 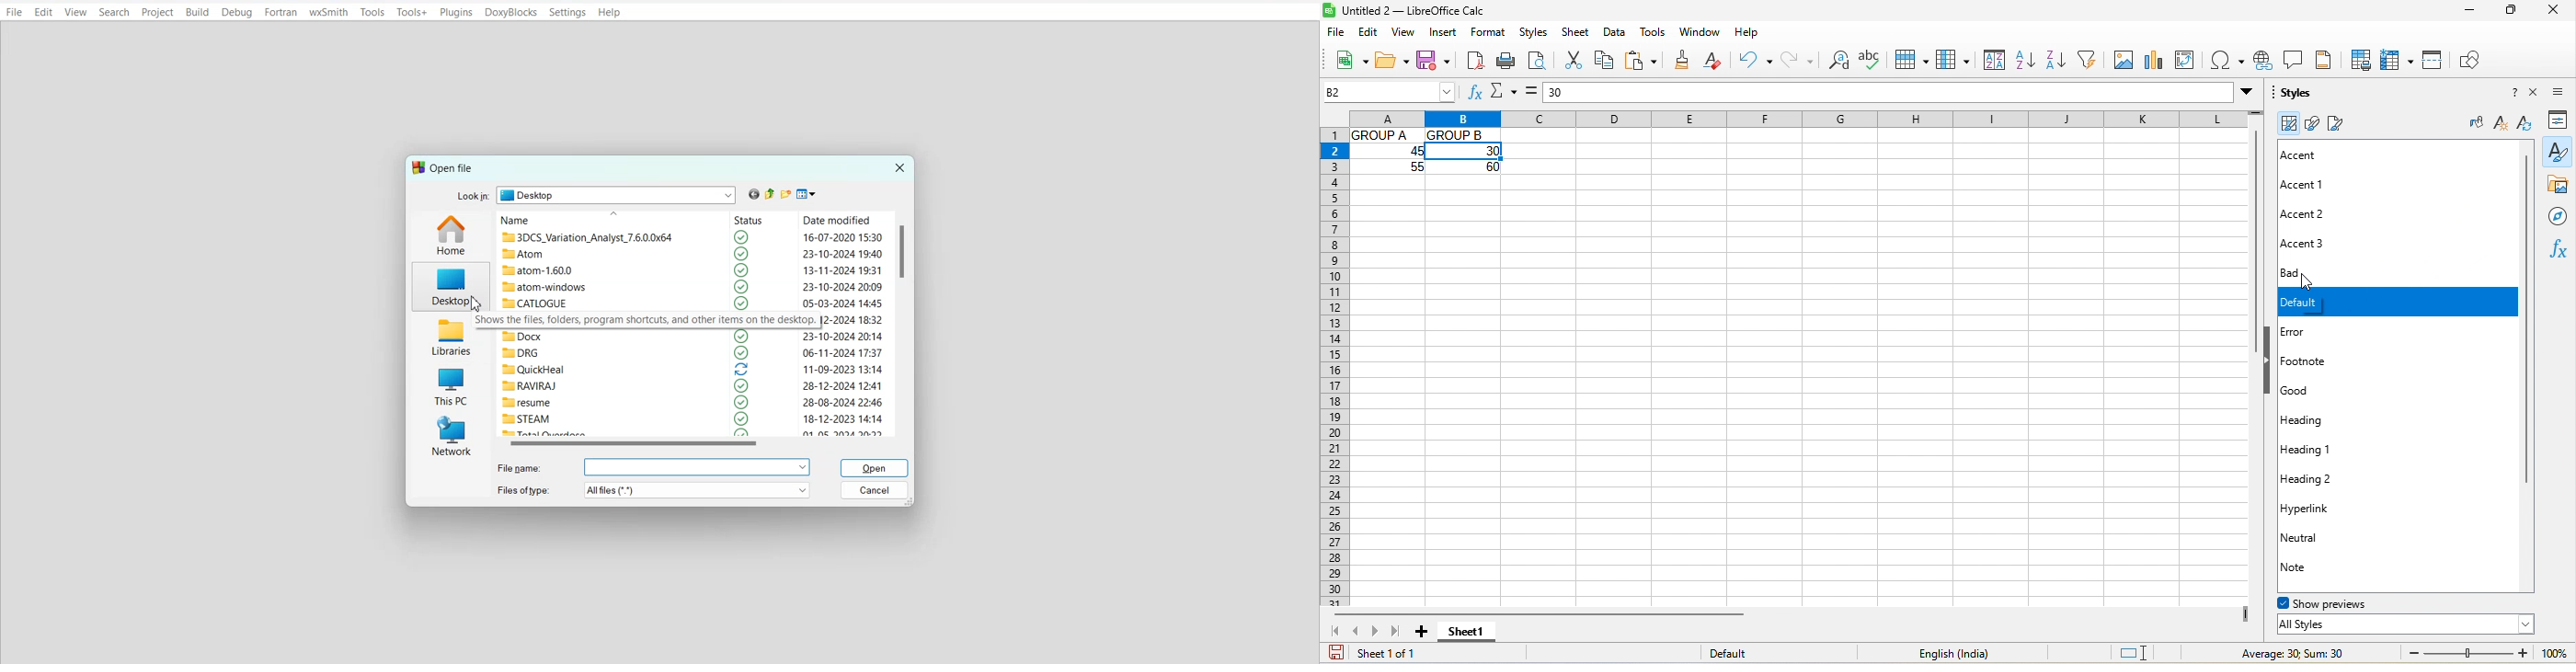 I want to click on clear formatting, so click(x=1721, y=60).